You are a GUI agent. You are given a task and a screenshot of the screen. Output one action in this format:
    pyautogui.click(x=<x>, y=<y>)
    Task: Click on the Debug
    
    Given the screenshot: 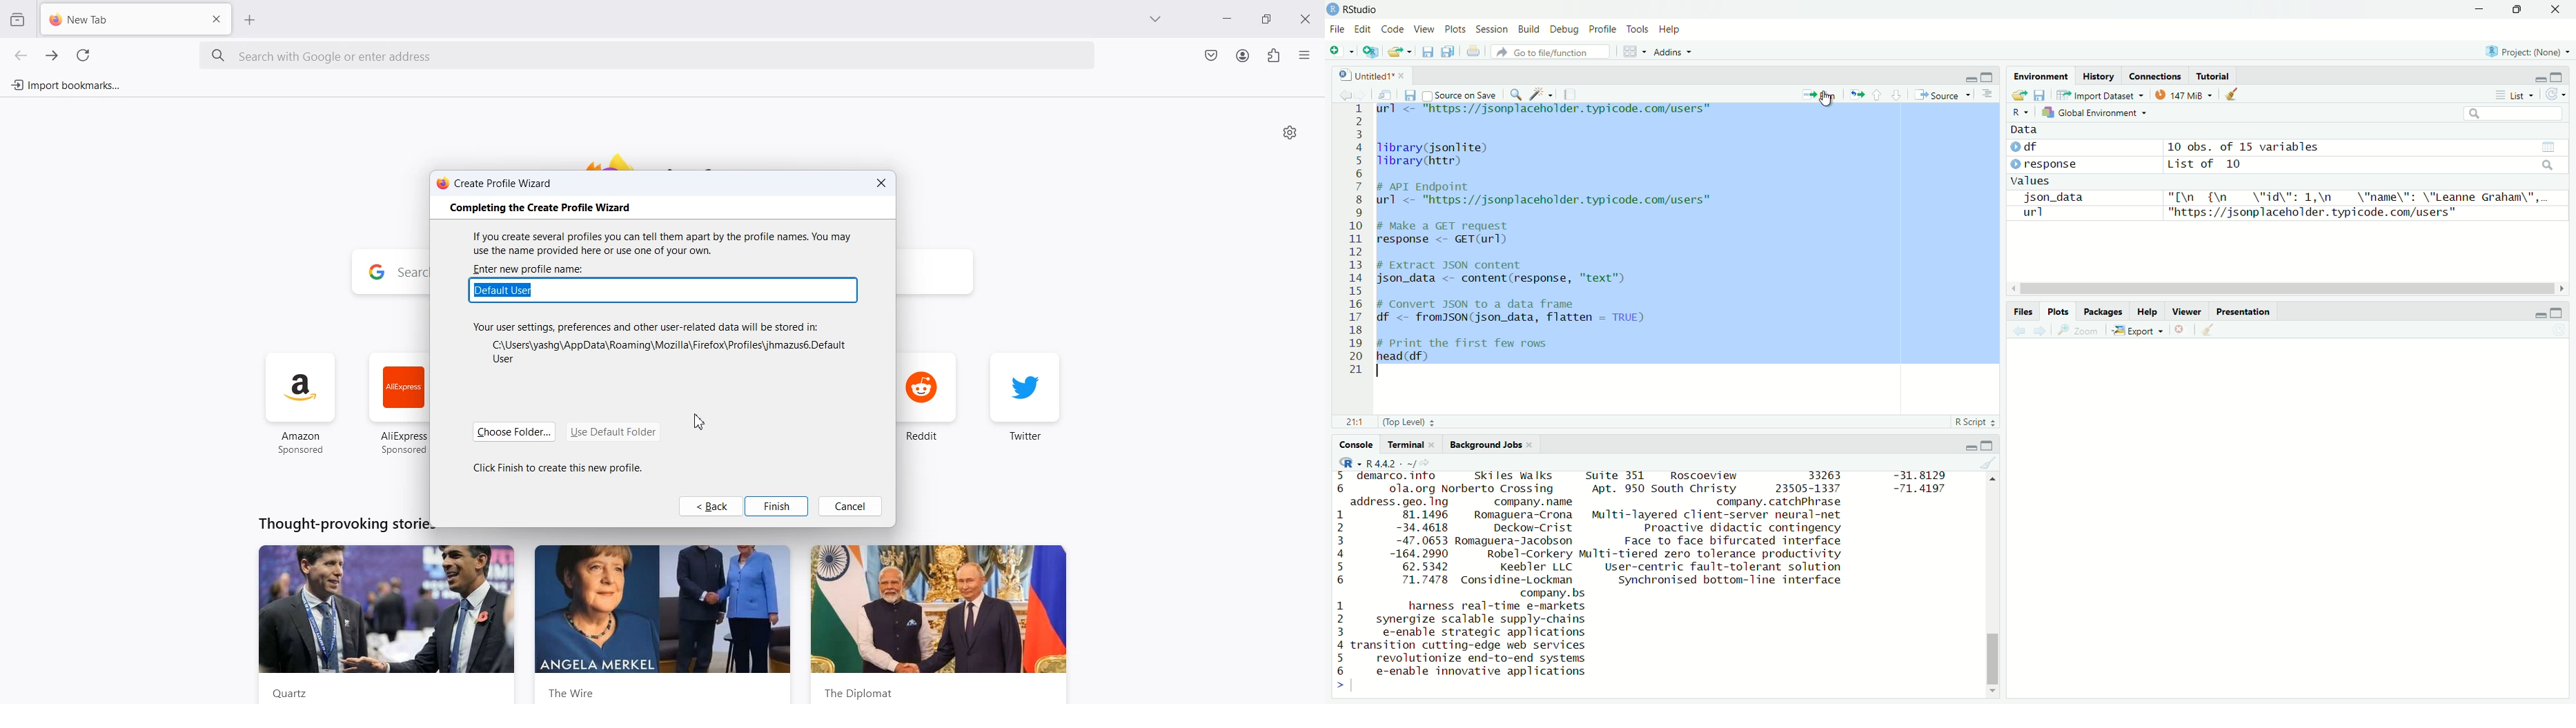 What is the action you would take?
    pyautogui.click(x=1563, y=29)
    